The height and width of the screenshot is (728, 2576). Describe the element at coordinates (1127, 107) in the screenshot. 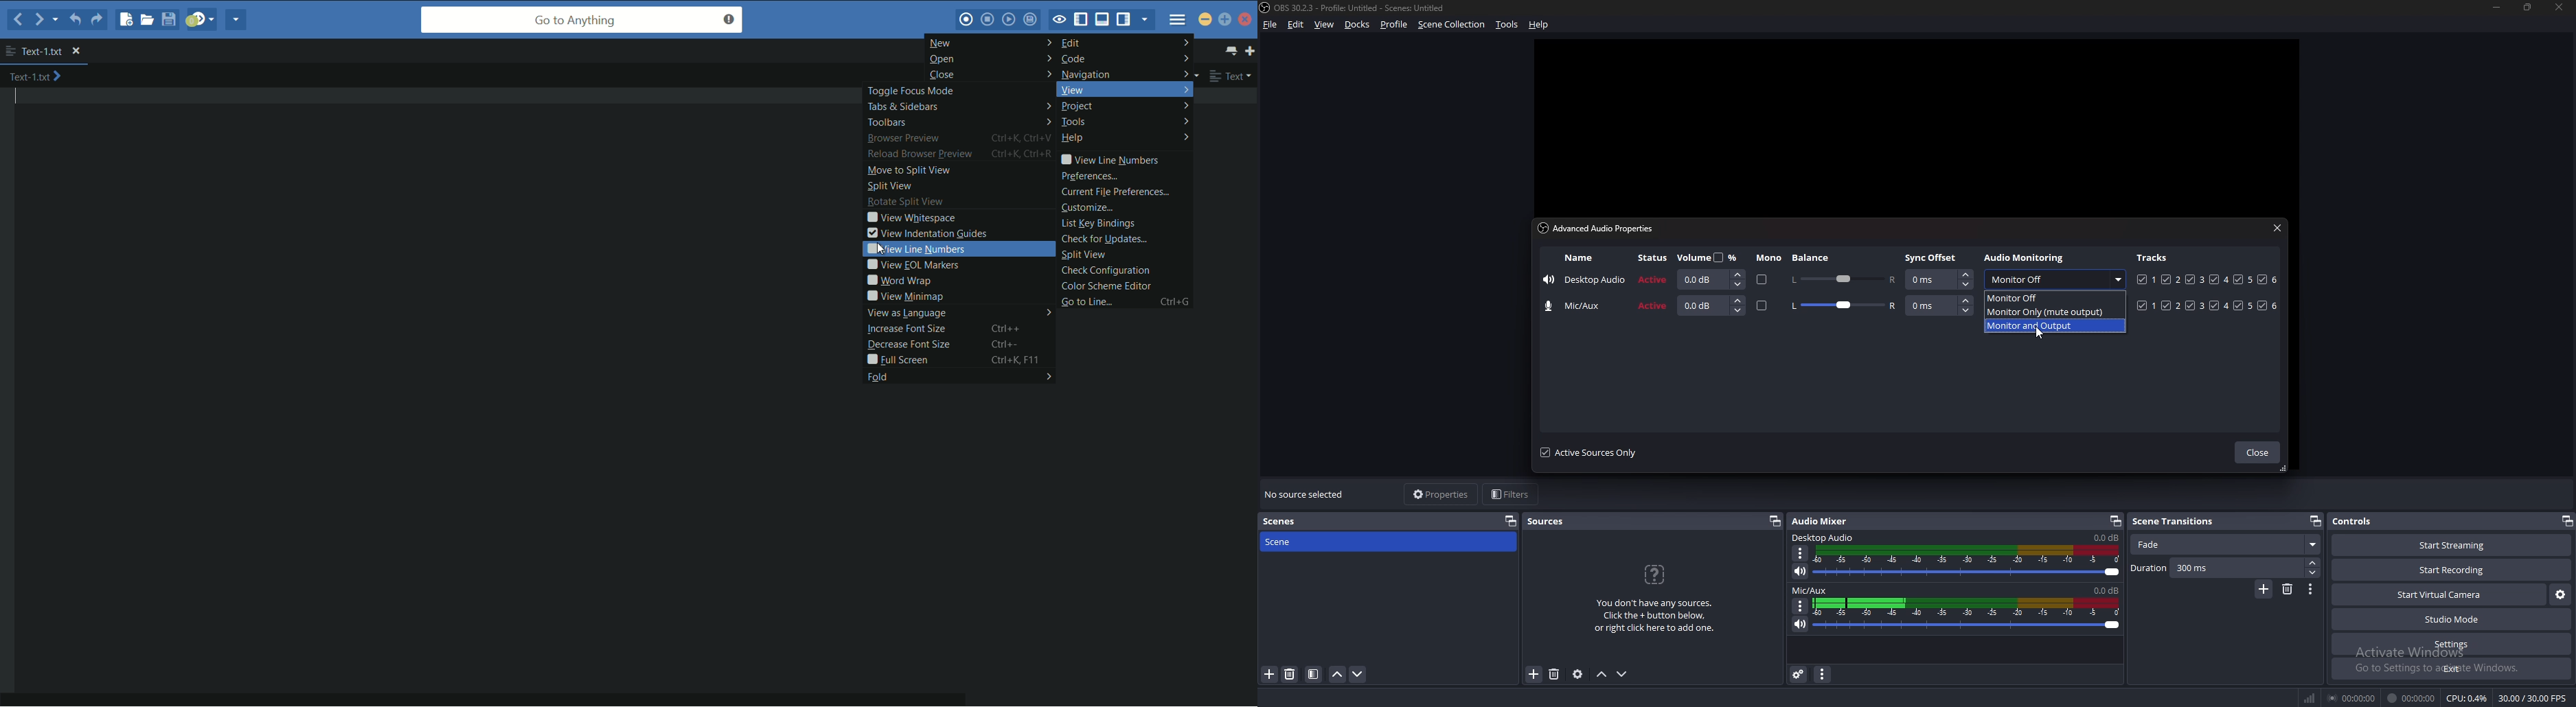

I see `project` at that location.